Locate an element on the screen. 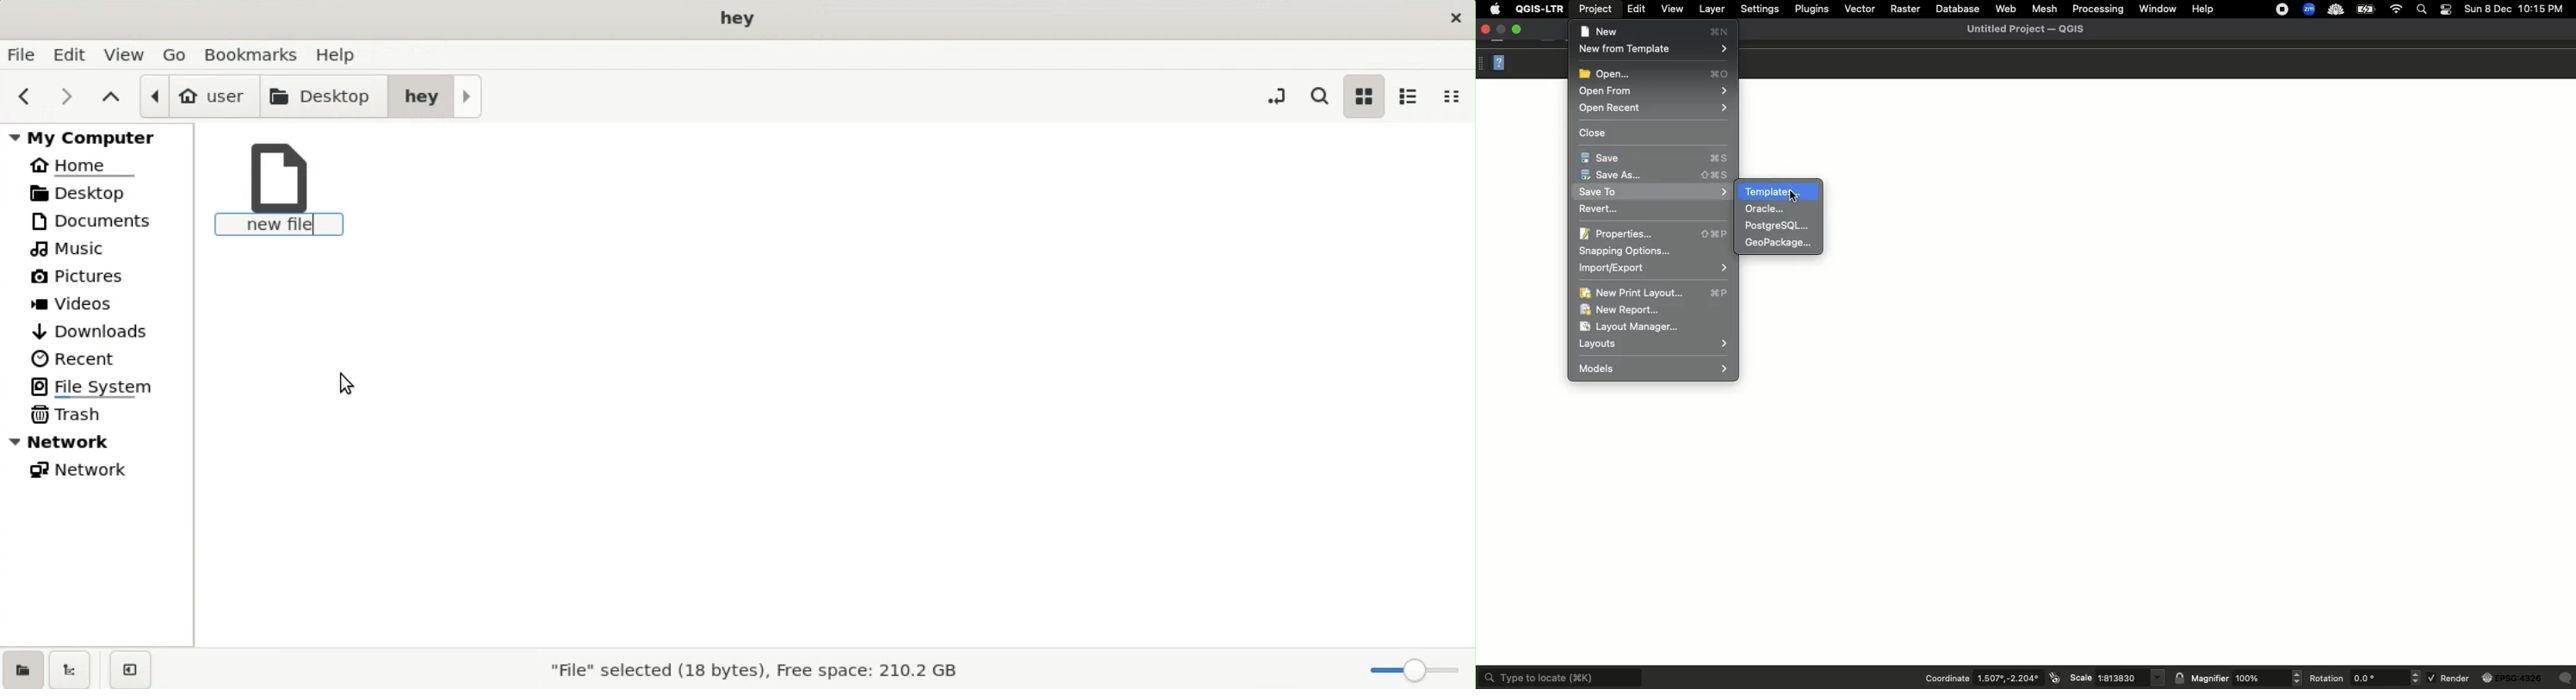 The height and width of the screenshot is (700, 2576). GeoPackage is located at coordinates (1782, 244).